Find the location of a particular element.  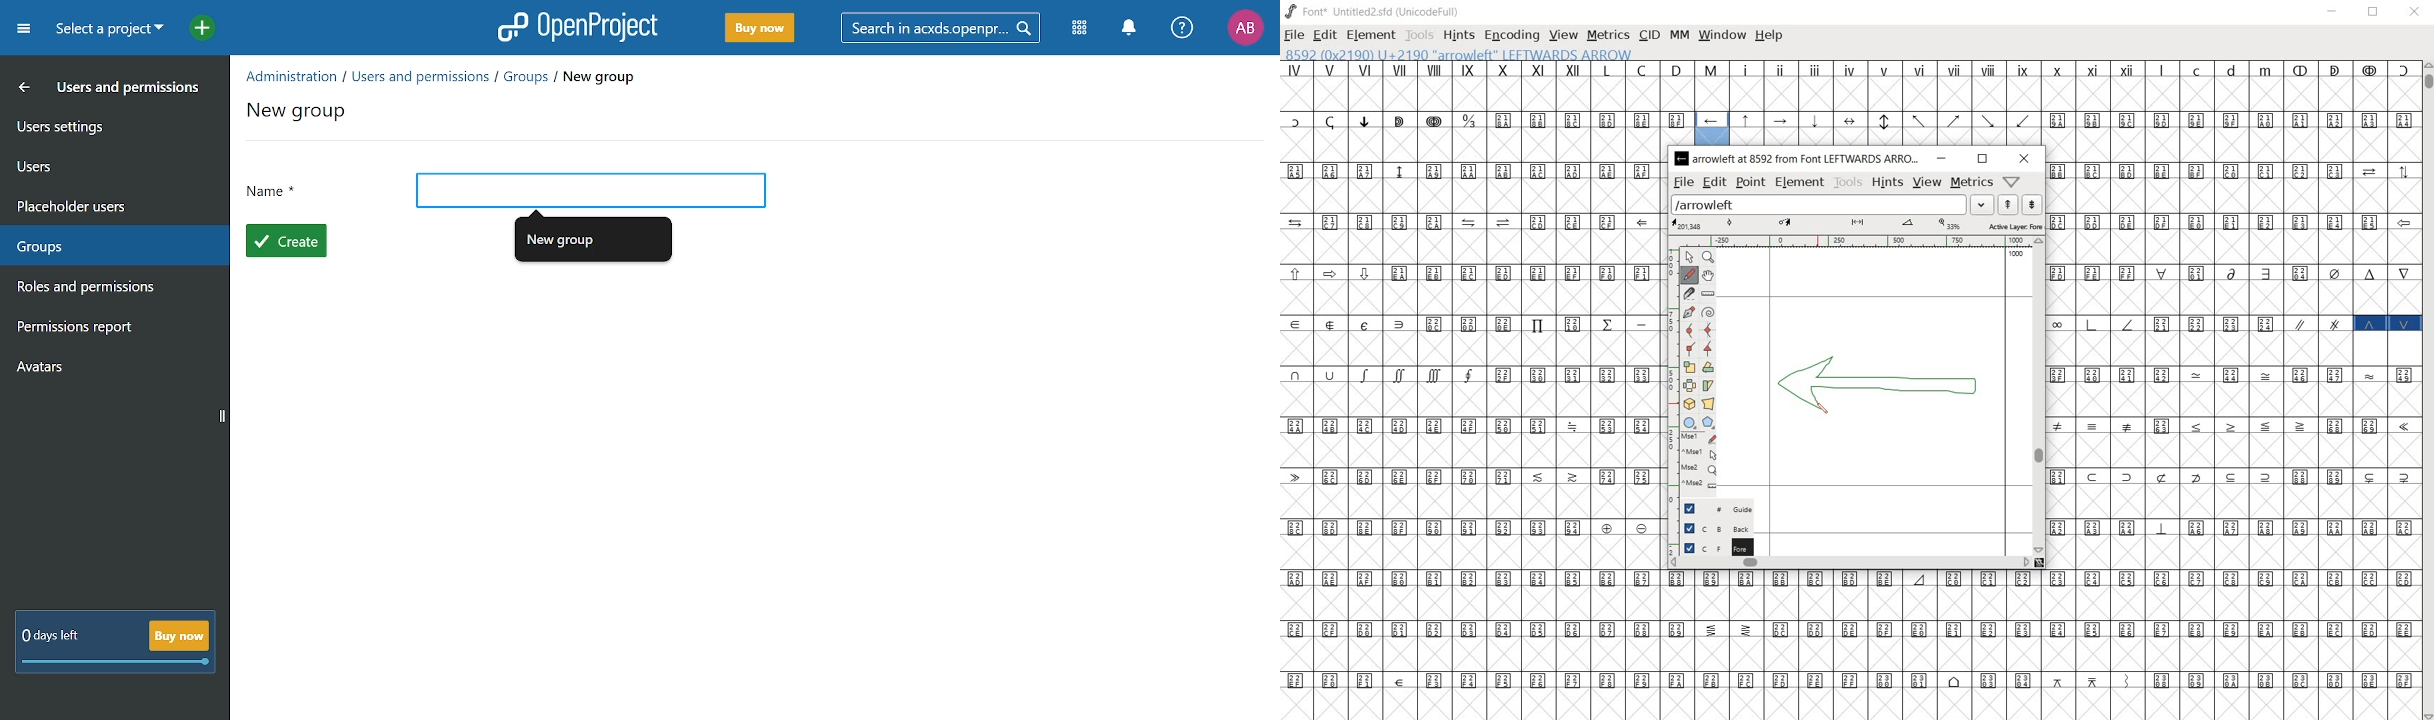

pointer is located at coordinates (1689, 255).